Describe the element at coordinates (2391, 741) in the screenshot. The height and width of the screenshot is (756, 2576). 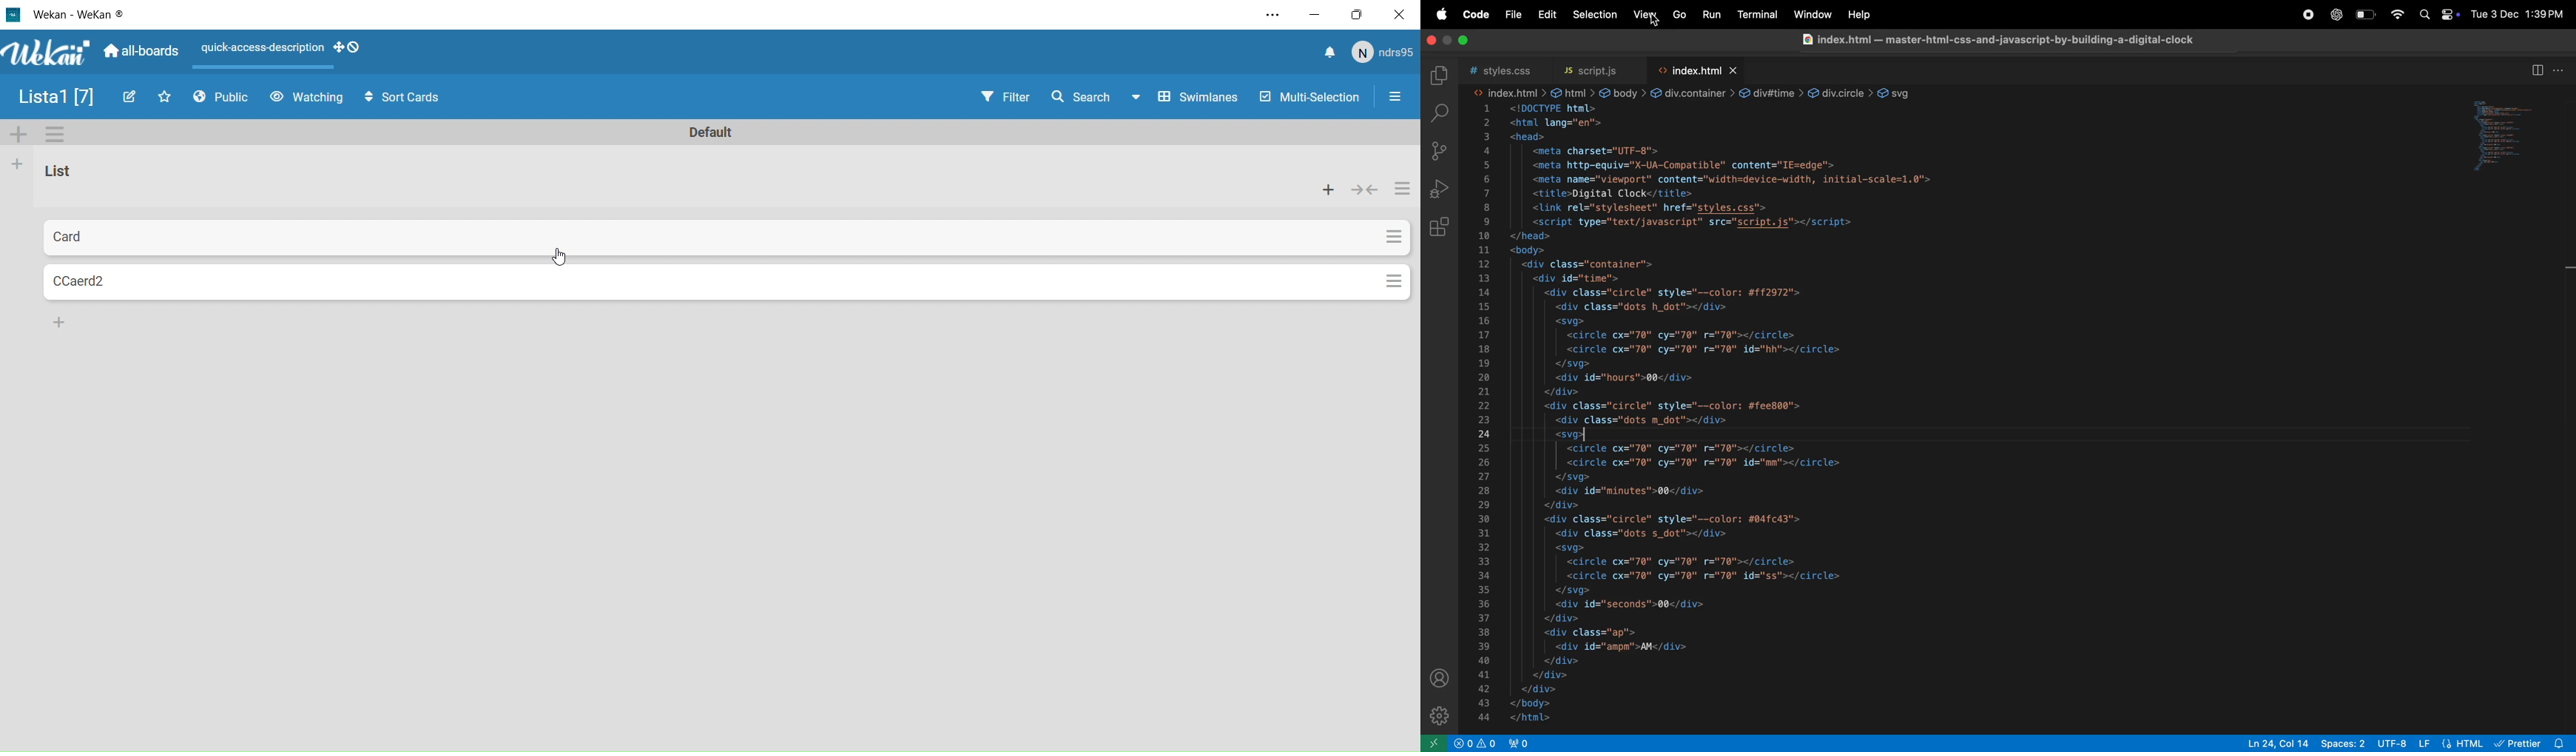
I see `utf 8` at that location.